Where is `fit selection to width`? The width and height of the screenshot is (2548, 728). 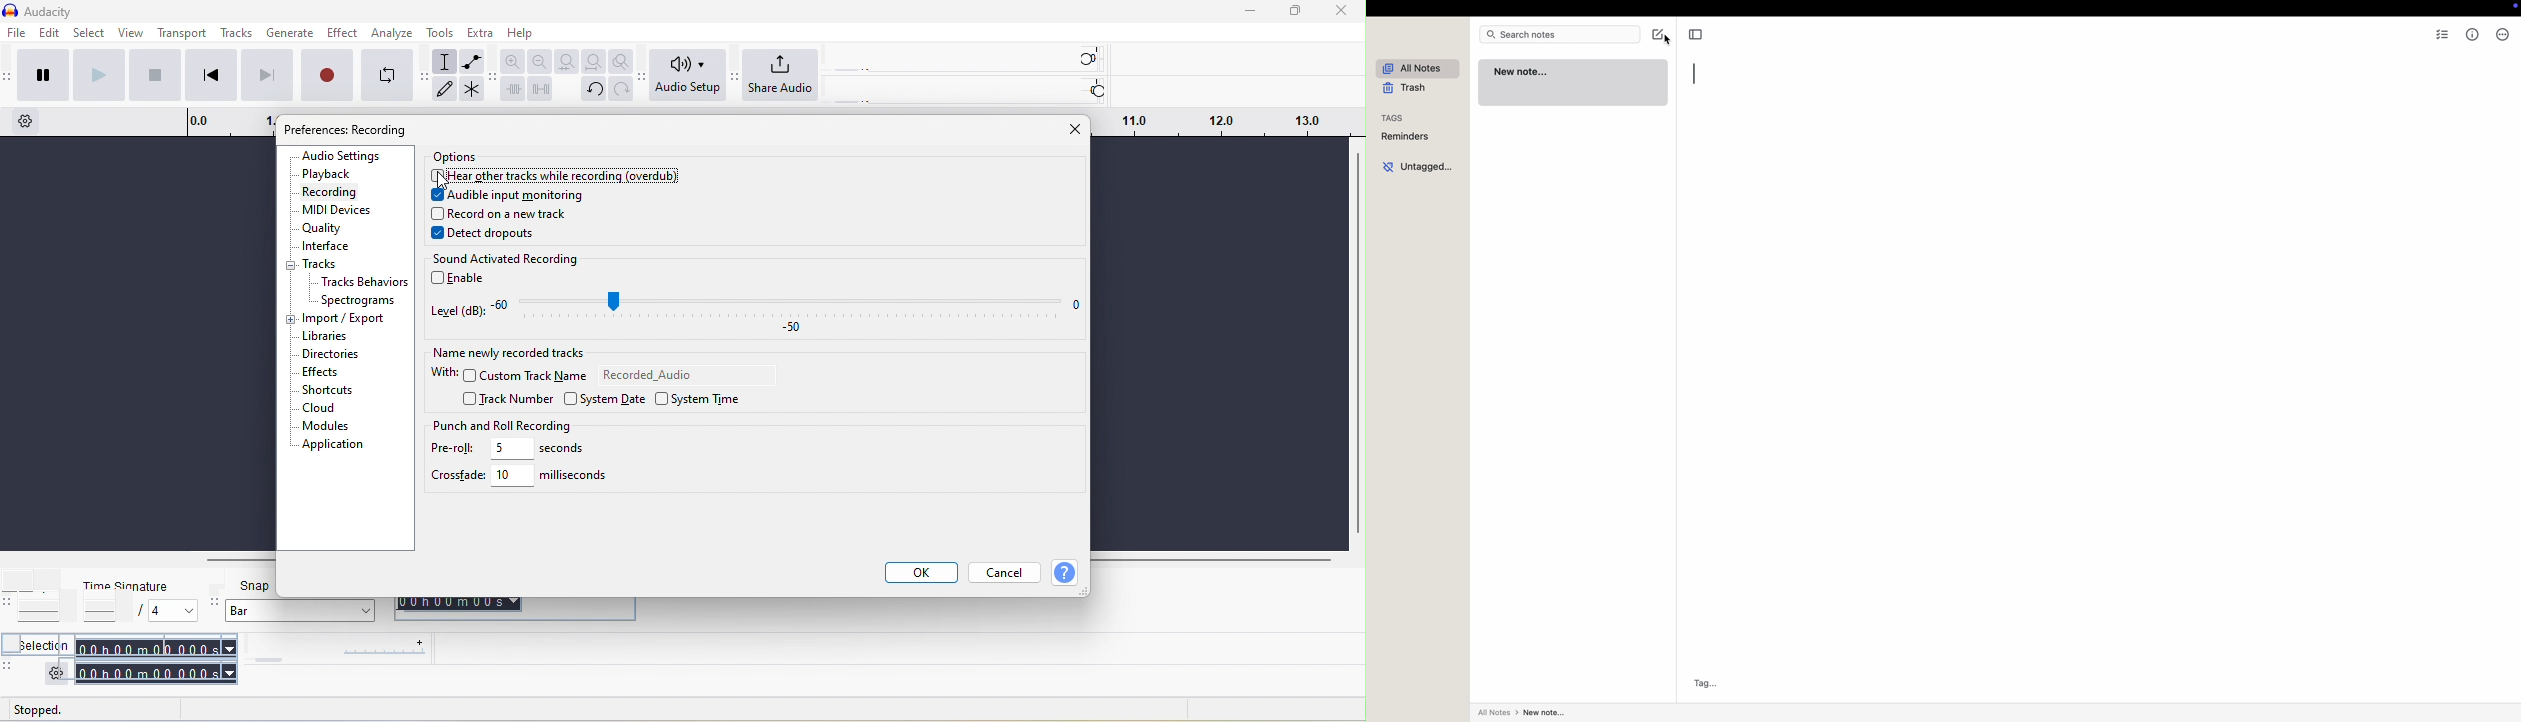 fit selection to width is located at coordinates (566, 61).